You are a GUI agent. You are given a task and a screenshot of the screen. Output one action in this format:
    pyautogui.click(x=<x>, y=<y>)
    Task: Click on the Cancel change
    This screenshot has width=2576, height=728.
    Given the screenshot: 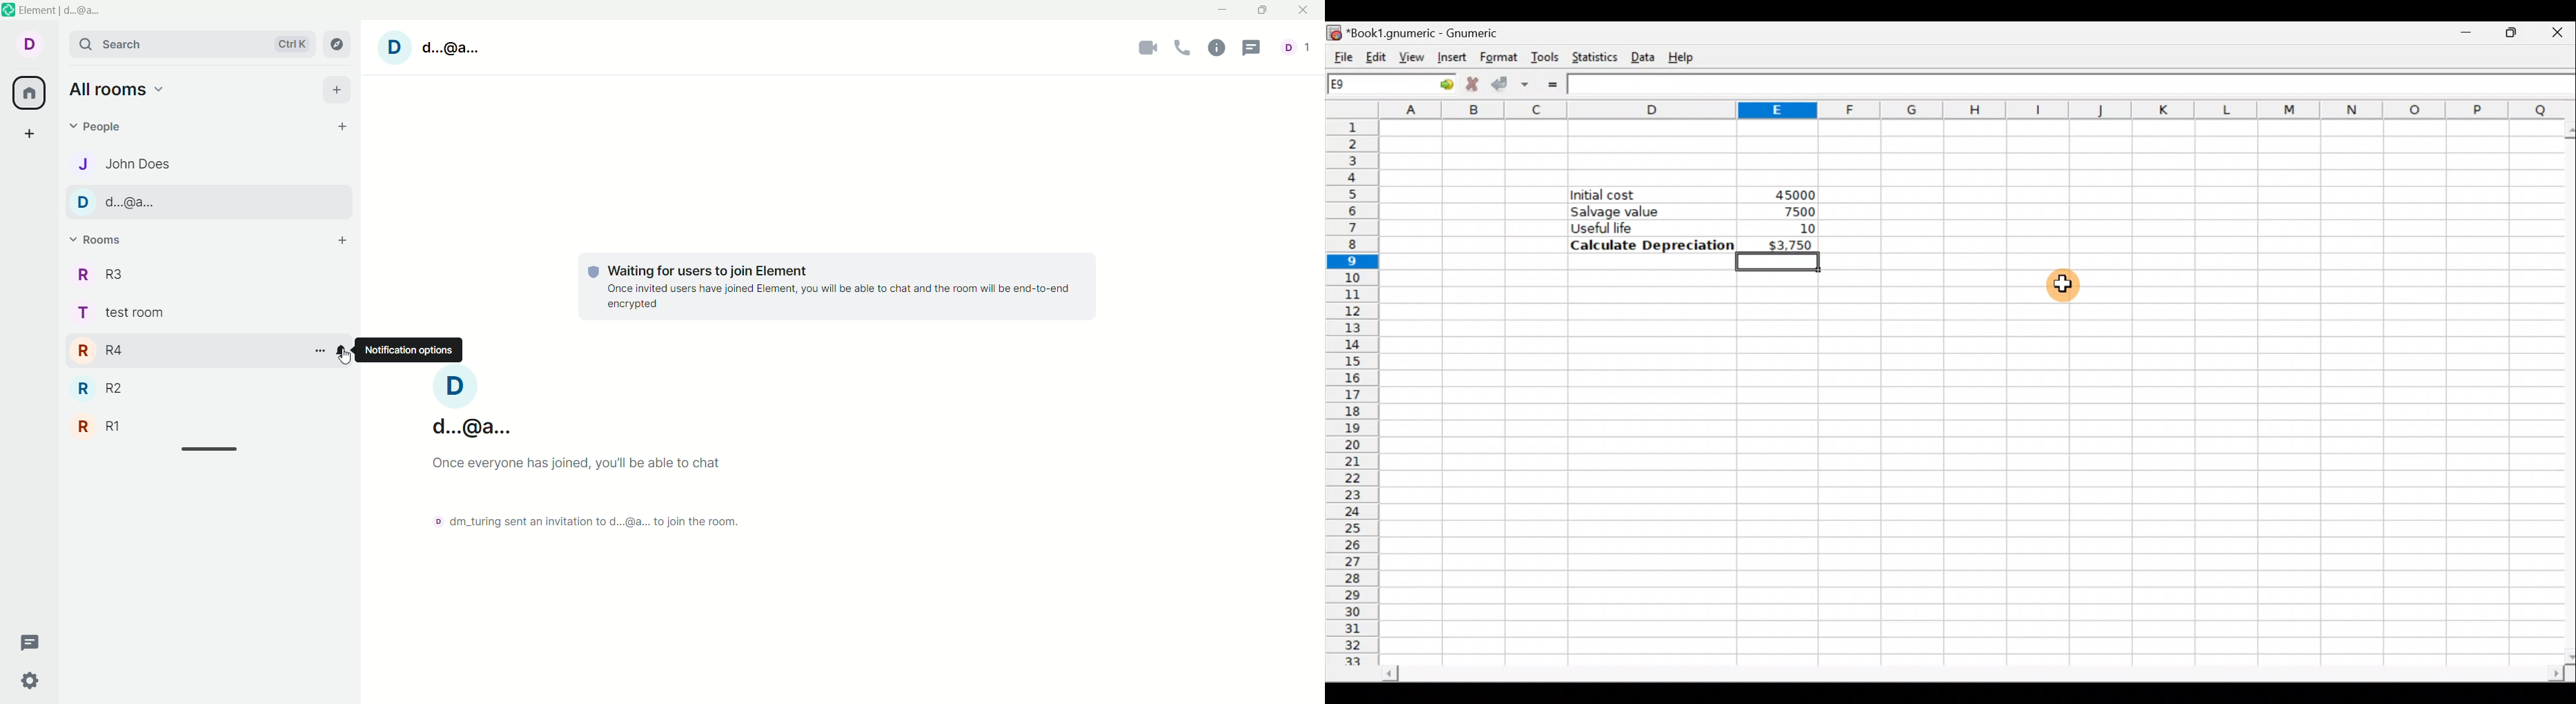 What is the action you would take?
    pyautogui.click(x=1473, y=84)
    